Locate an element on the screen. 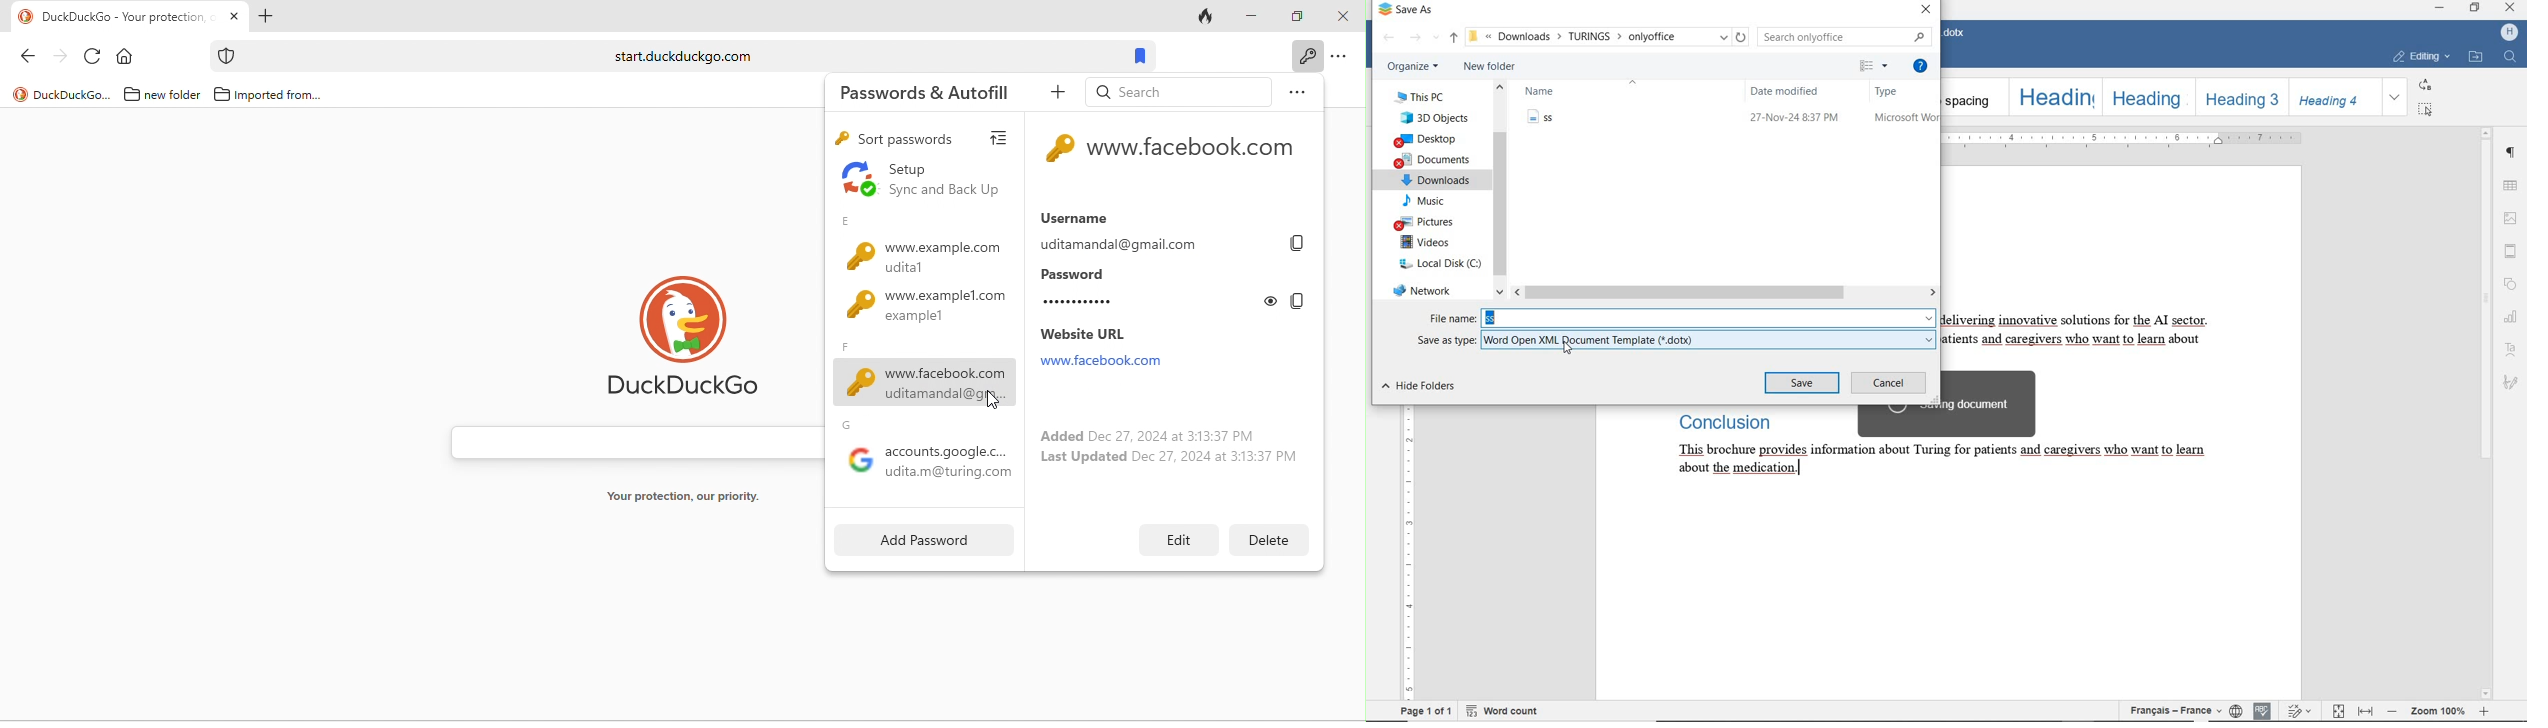 The height and width of the screenshot is (728, 2548). maximize is located at coordinates (1299, 14).